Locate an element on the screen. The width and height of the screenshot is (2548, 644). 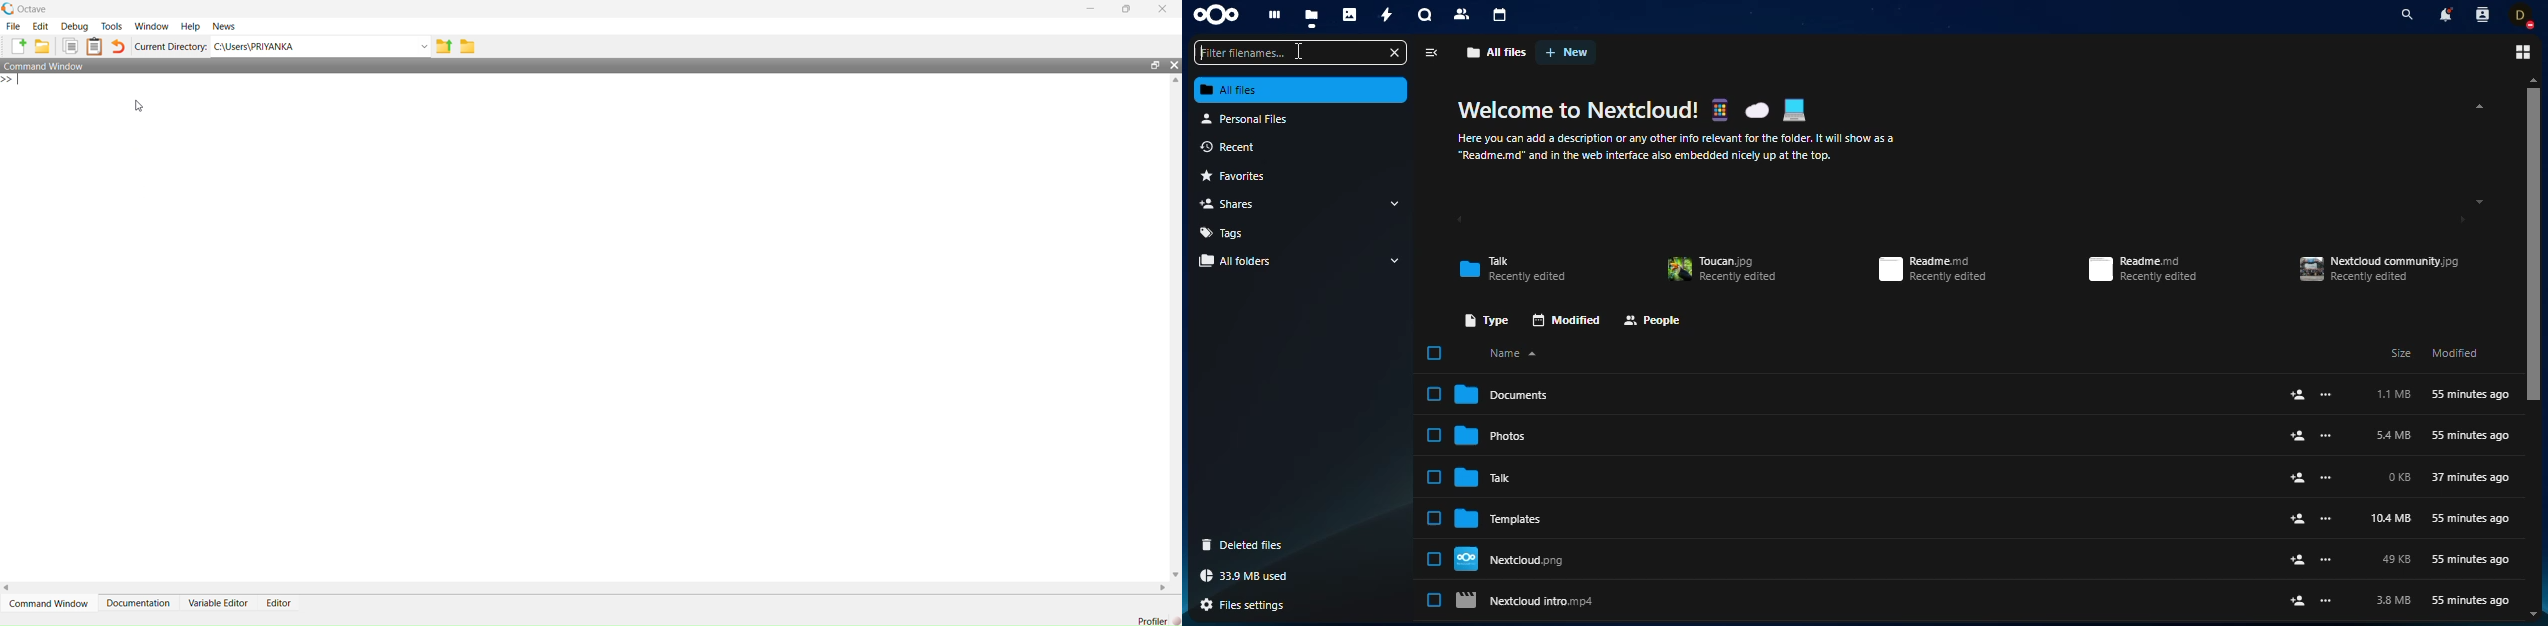
search is located at coordinates (2403, 15).